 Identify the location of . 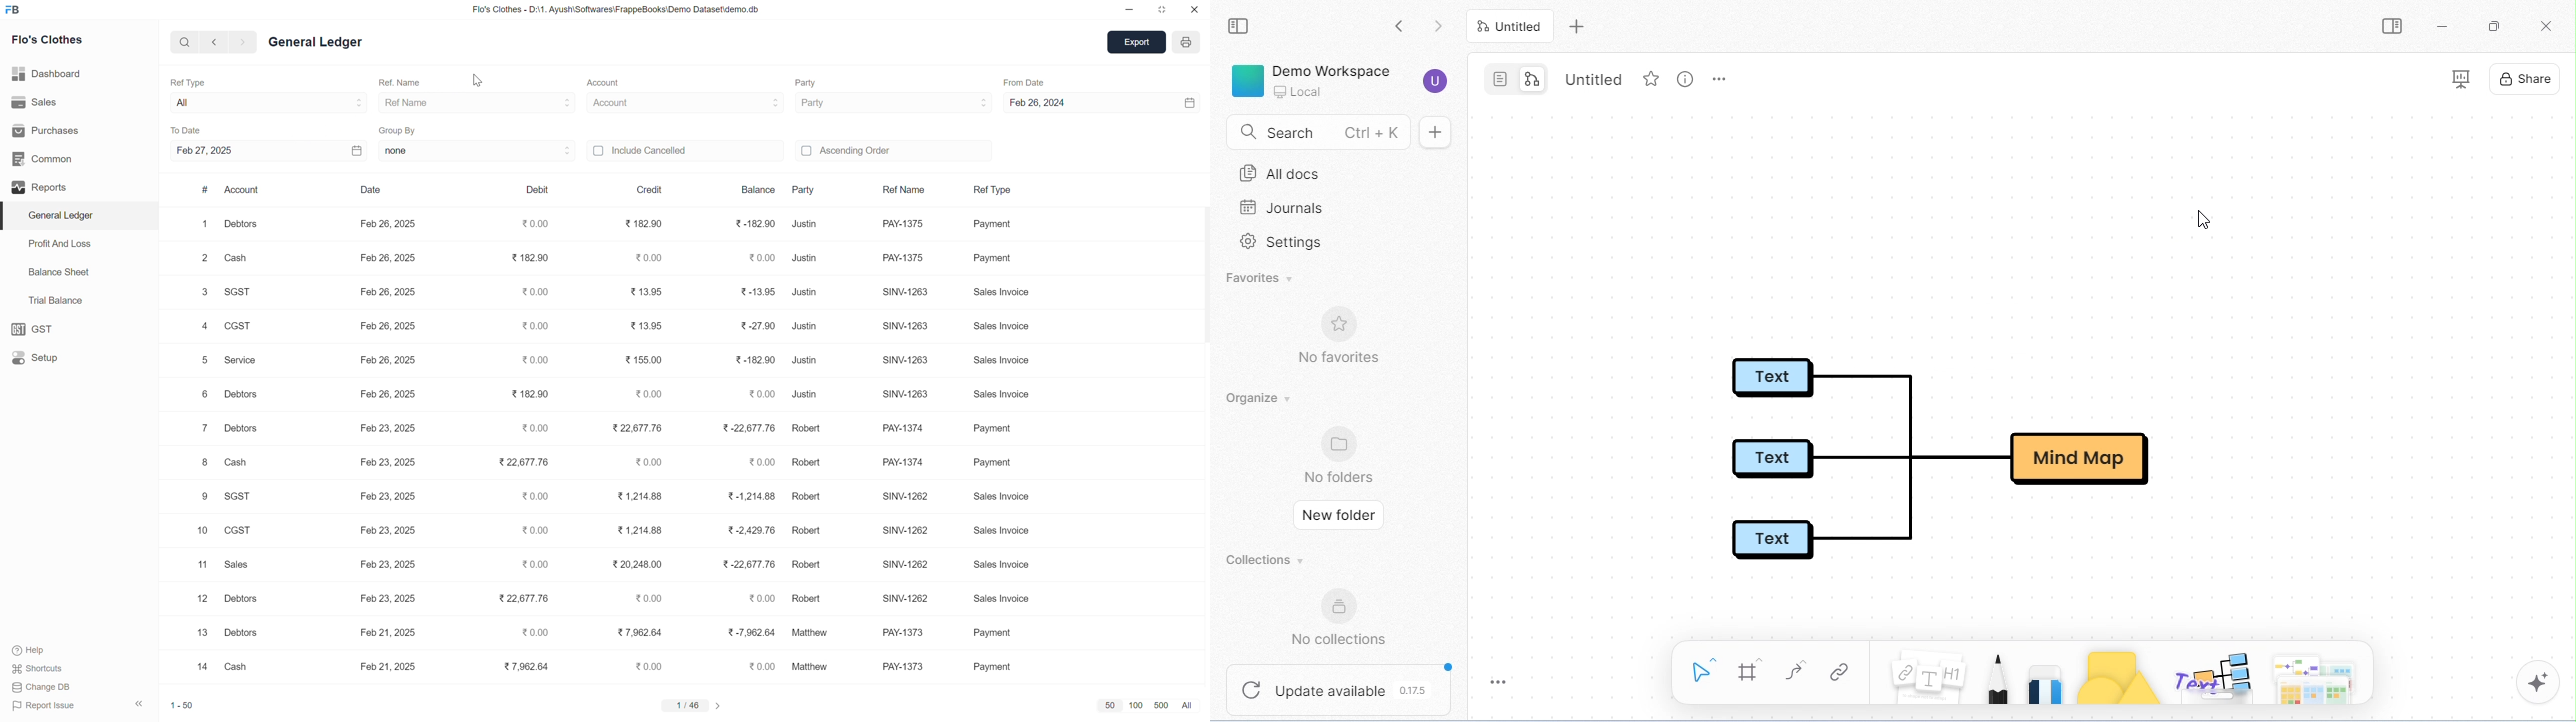
(120, 81).